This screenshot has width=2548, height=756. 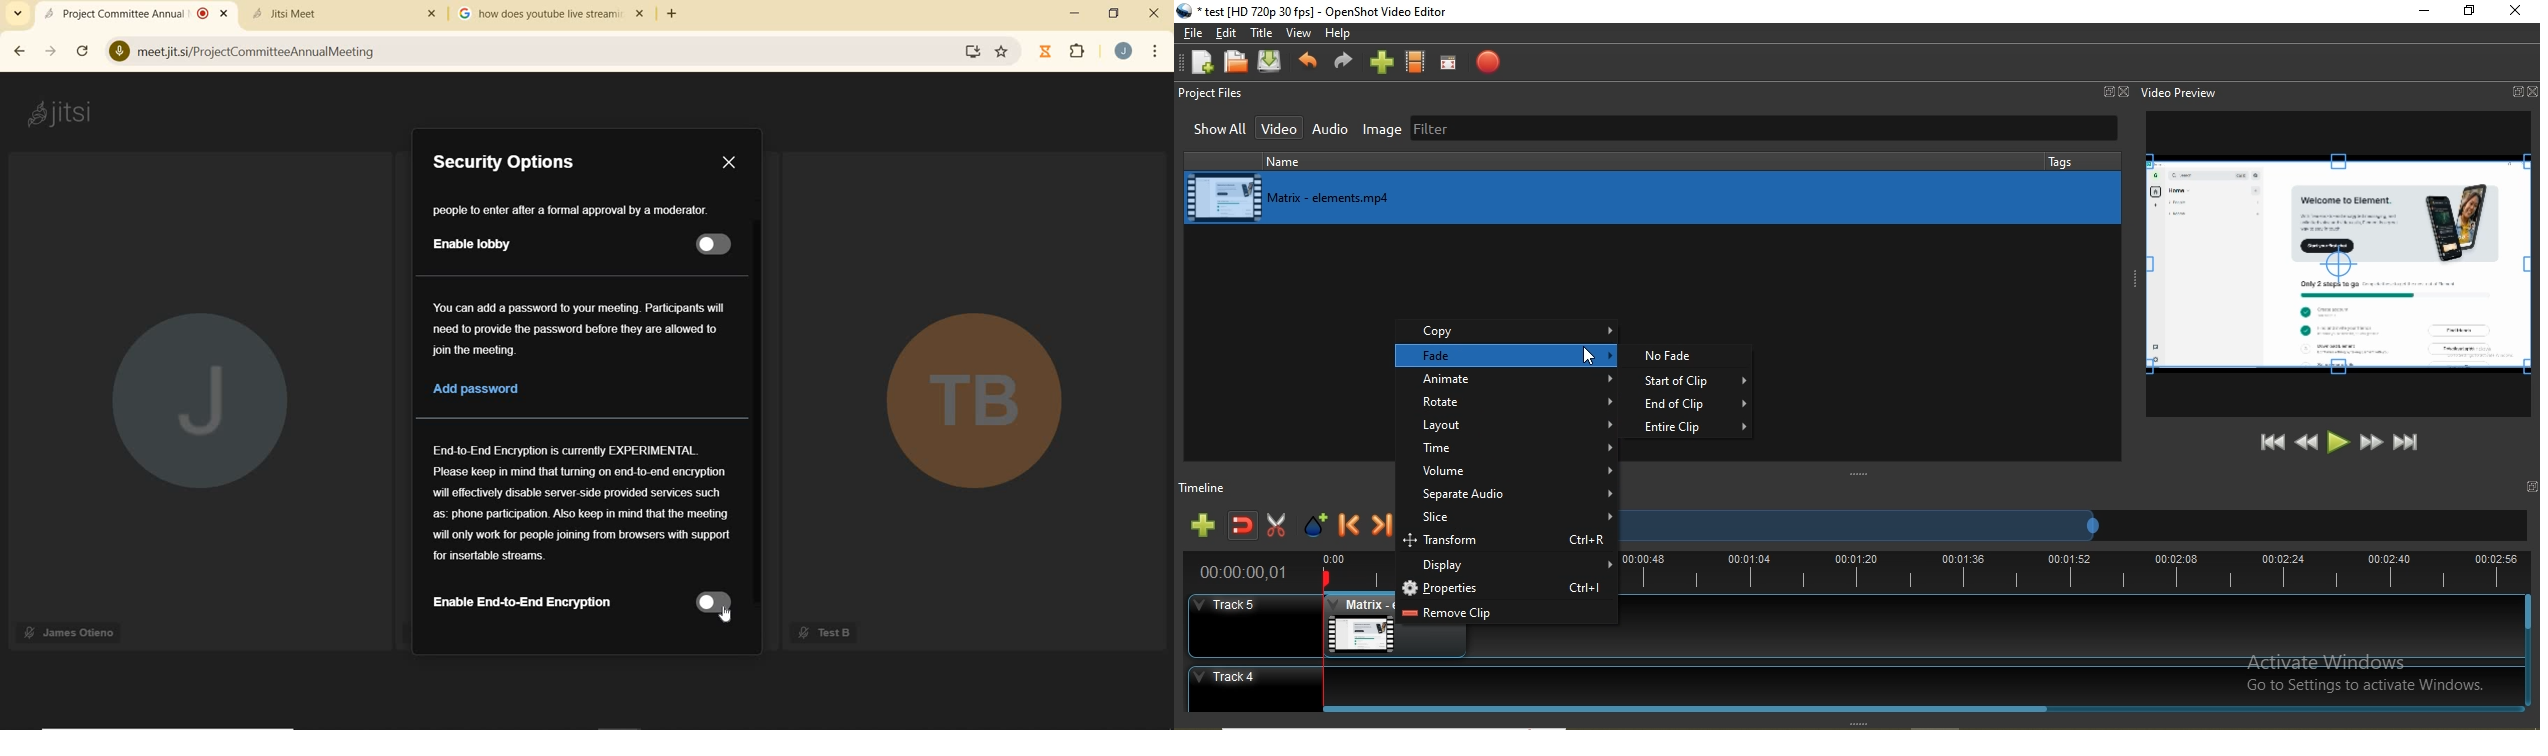 I want to click on Fast forward, so click(x=2372, y=443).